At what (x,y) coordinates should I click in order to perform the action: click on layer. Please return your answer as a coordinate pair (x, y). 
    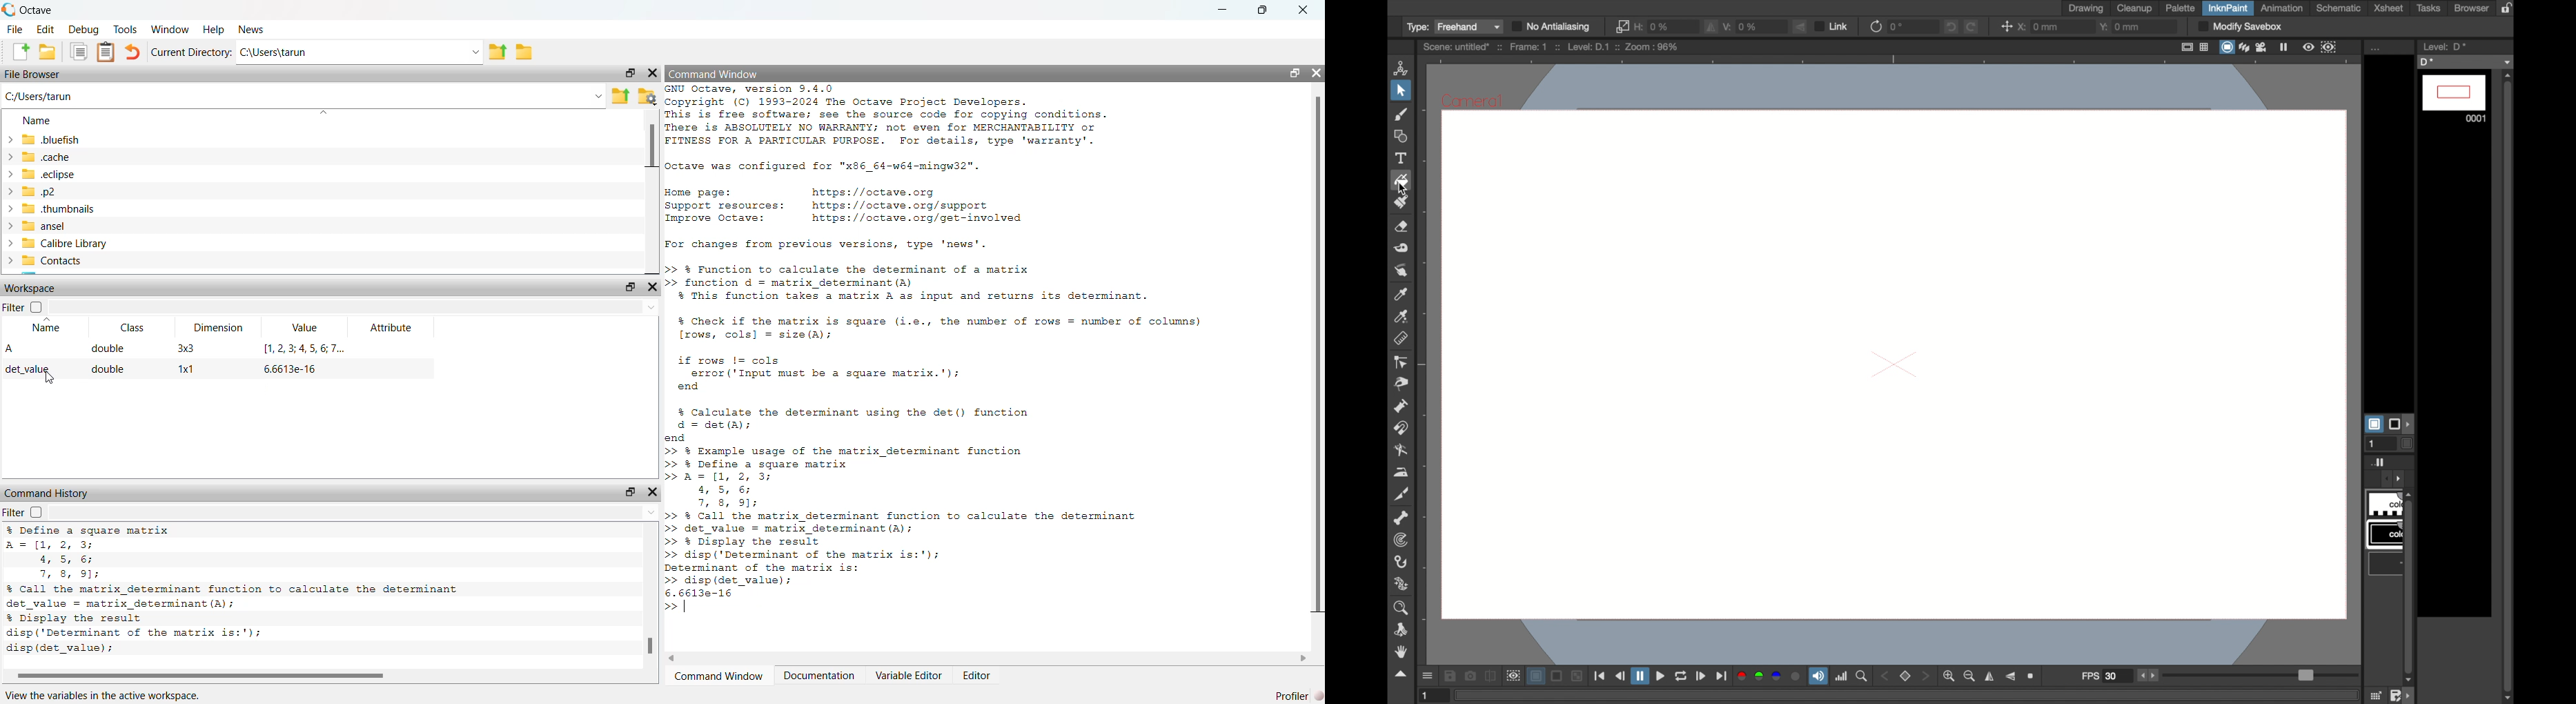
    Looking at the image, I should click on (1536, 675).